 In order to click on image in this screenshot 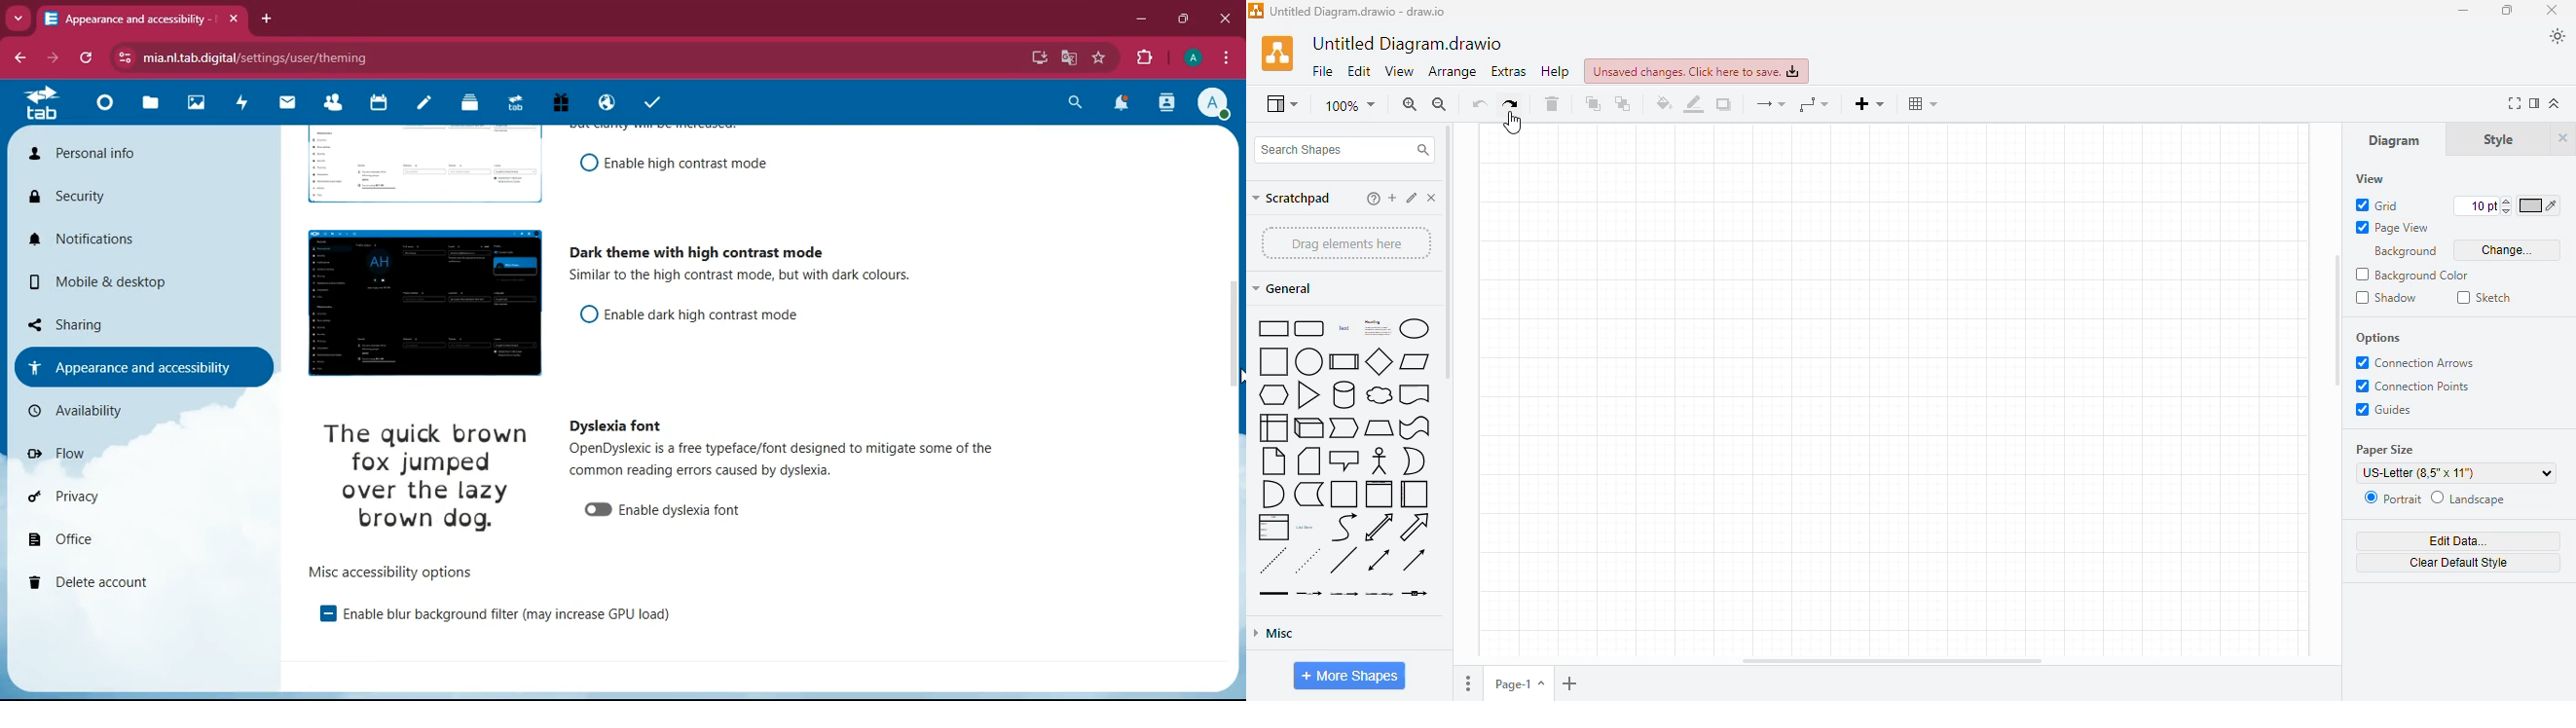, I will do `click(434, 478)`.